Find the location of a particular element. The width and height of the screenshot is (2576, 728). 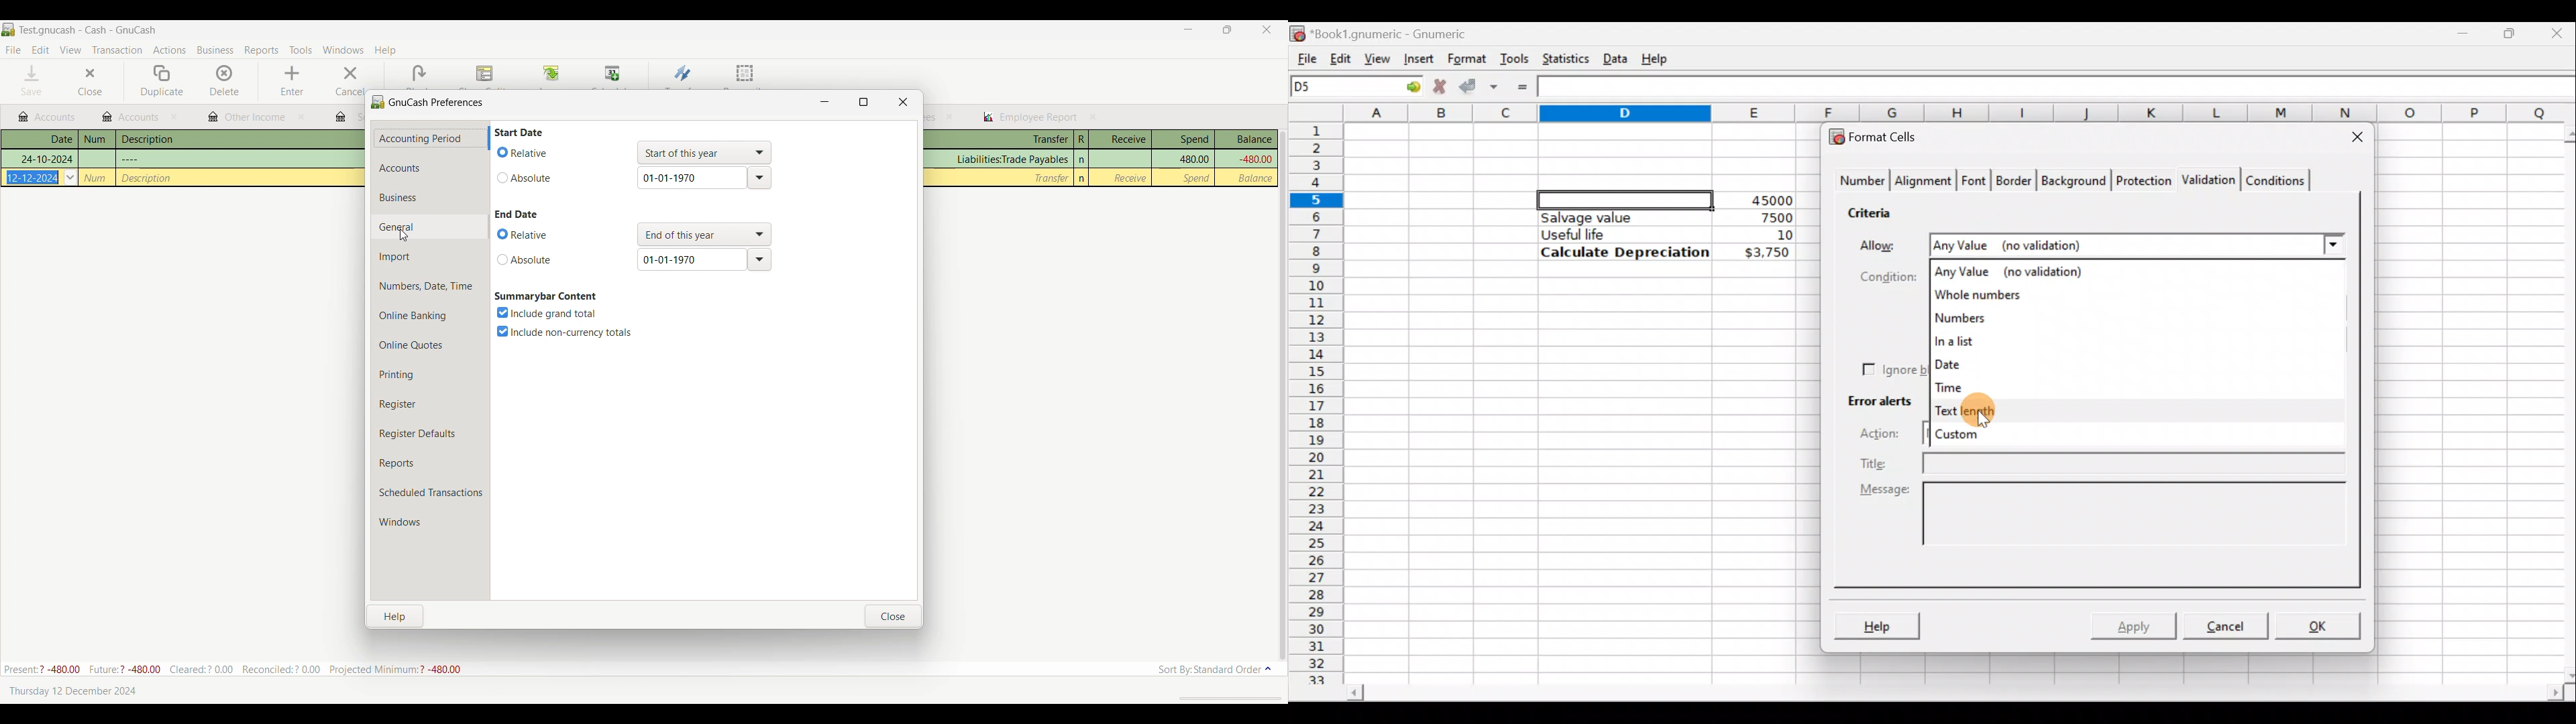

Click to see calendar is located at coordinates (70, 177).